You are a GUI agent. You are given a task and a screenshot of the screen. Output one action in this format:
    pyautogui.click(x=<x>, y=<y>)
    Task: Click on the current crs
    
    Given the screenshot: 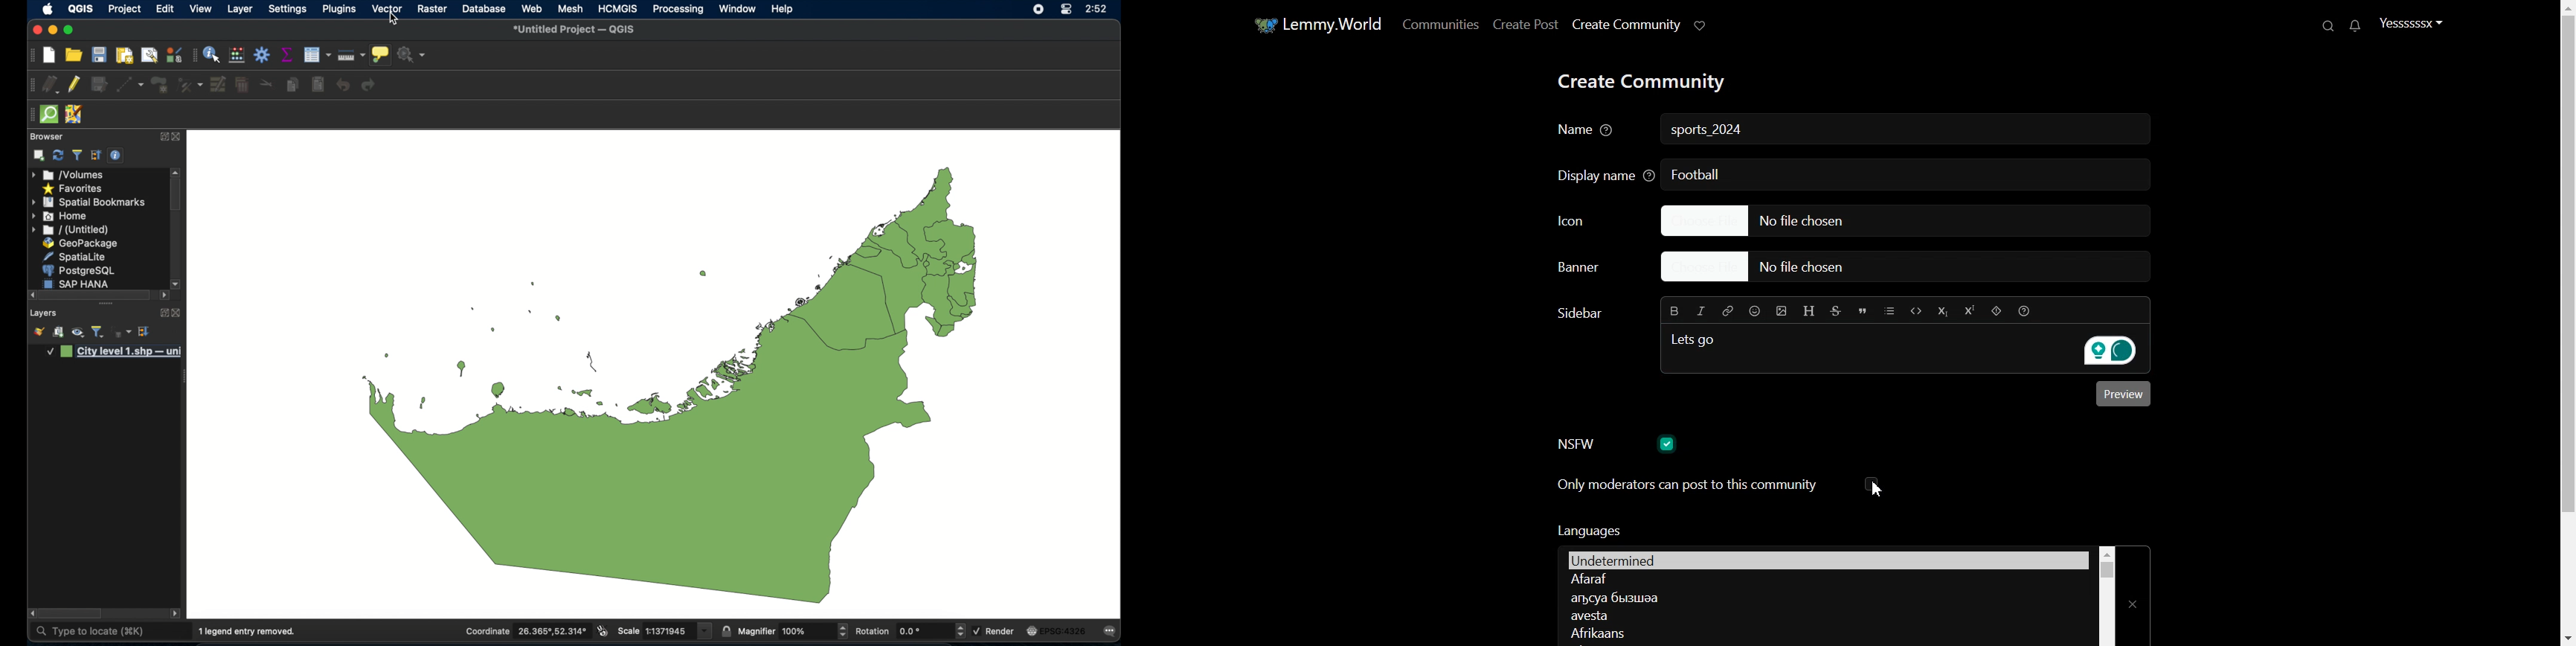 What is the action you would take?
    pyautogui.click(x=1056, y=630)
    